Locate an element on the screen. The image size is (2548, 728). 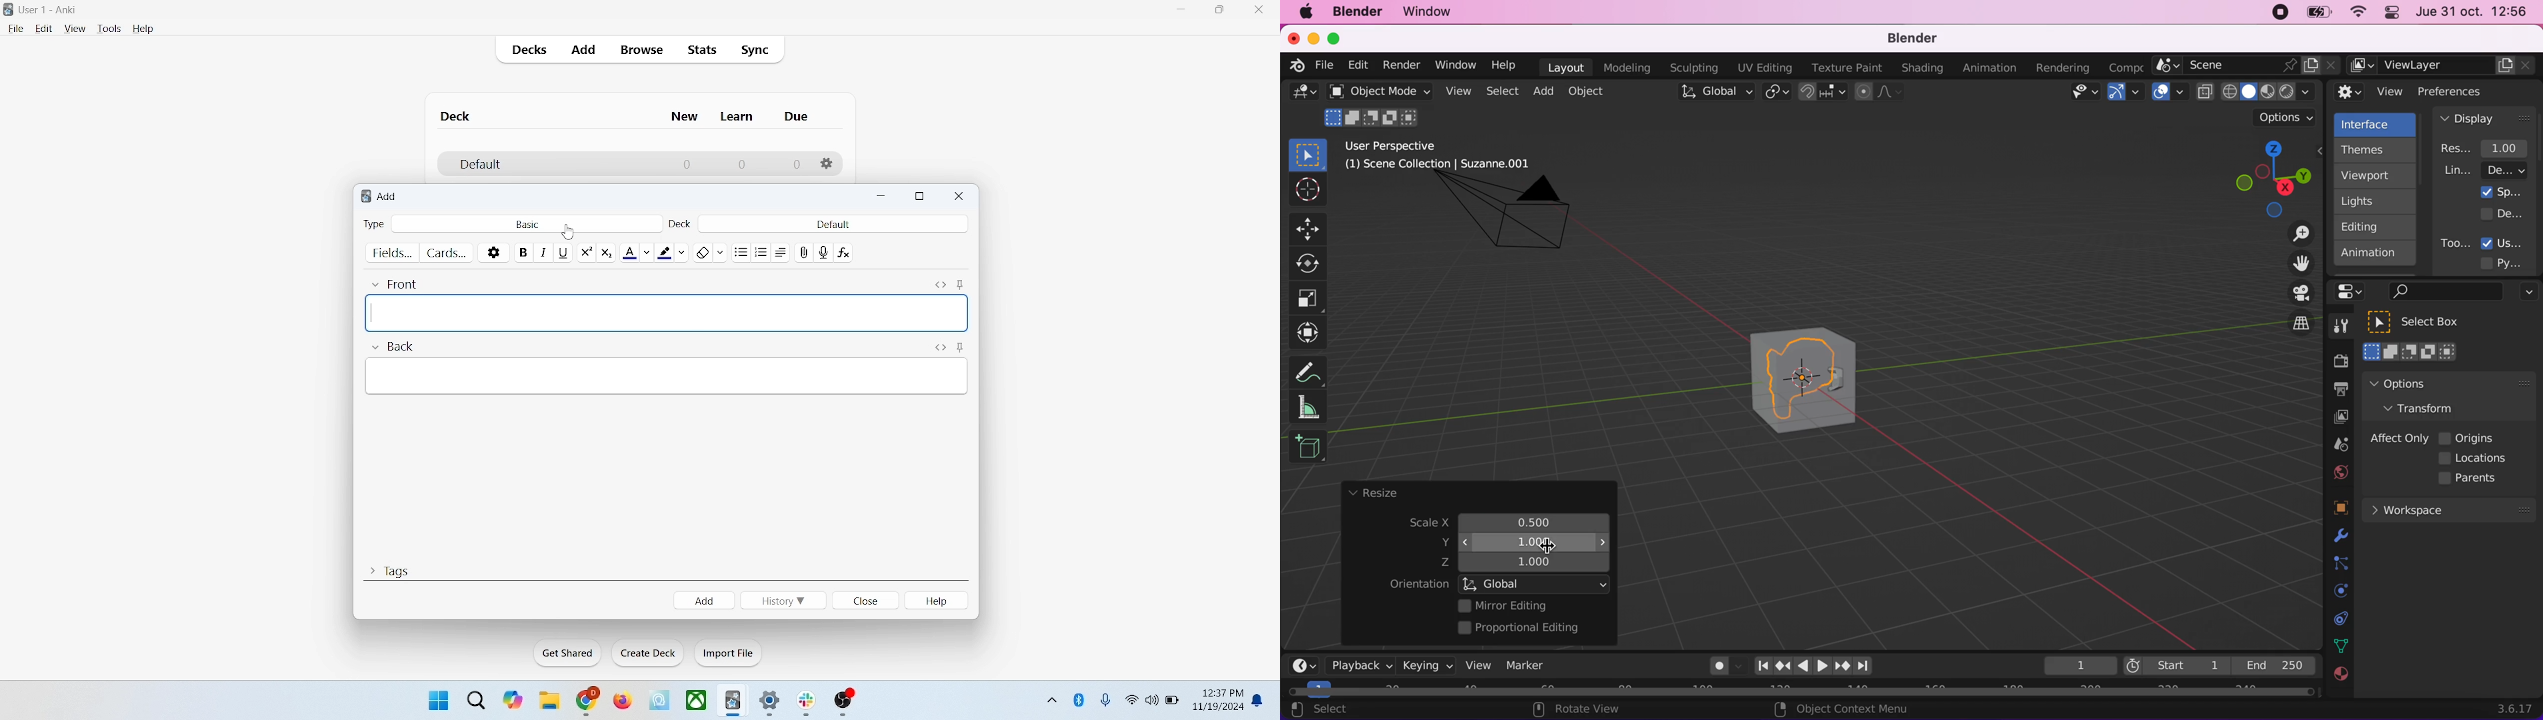
user tooltips is located at coordinates (2511, 242).